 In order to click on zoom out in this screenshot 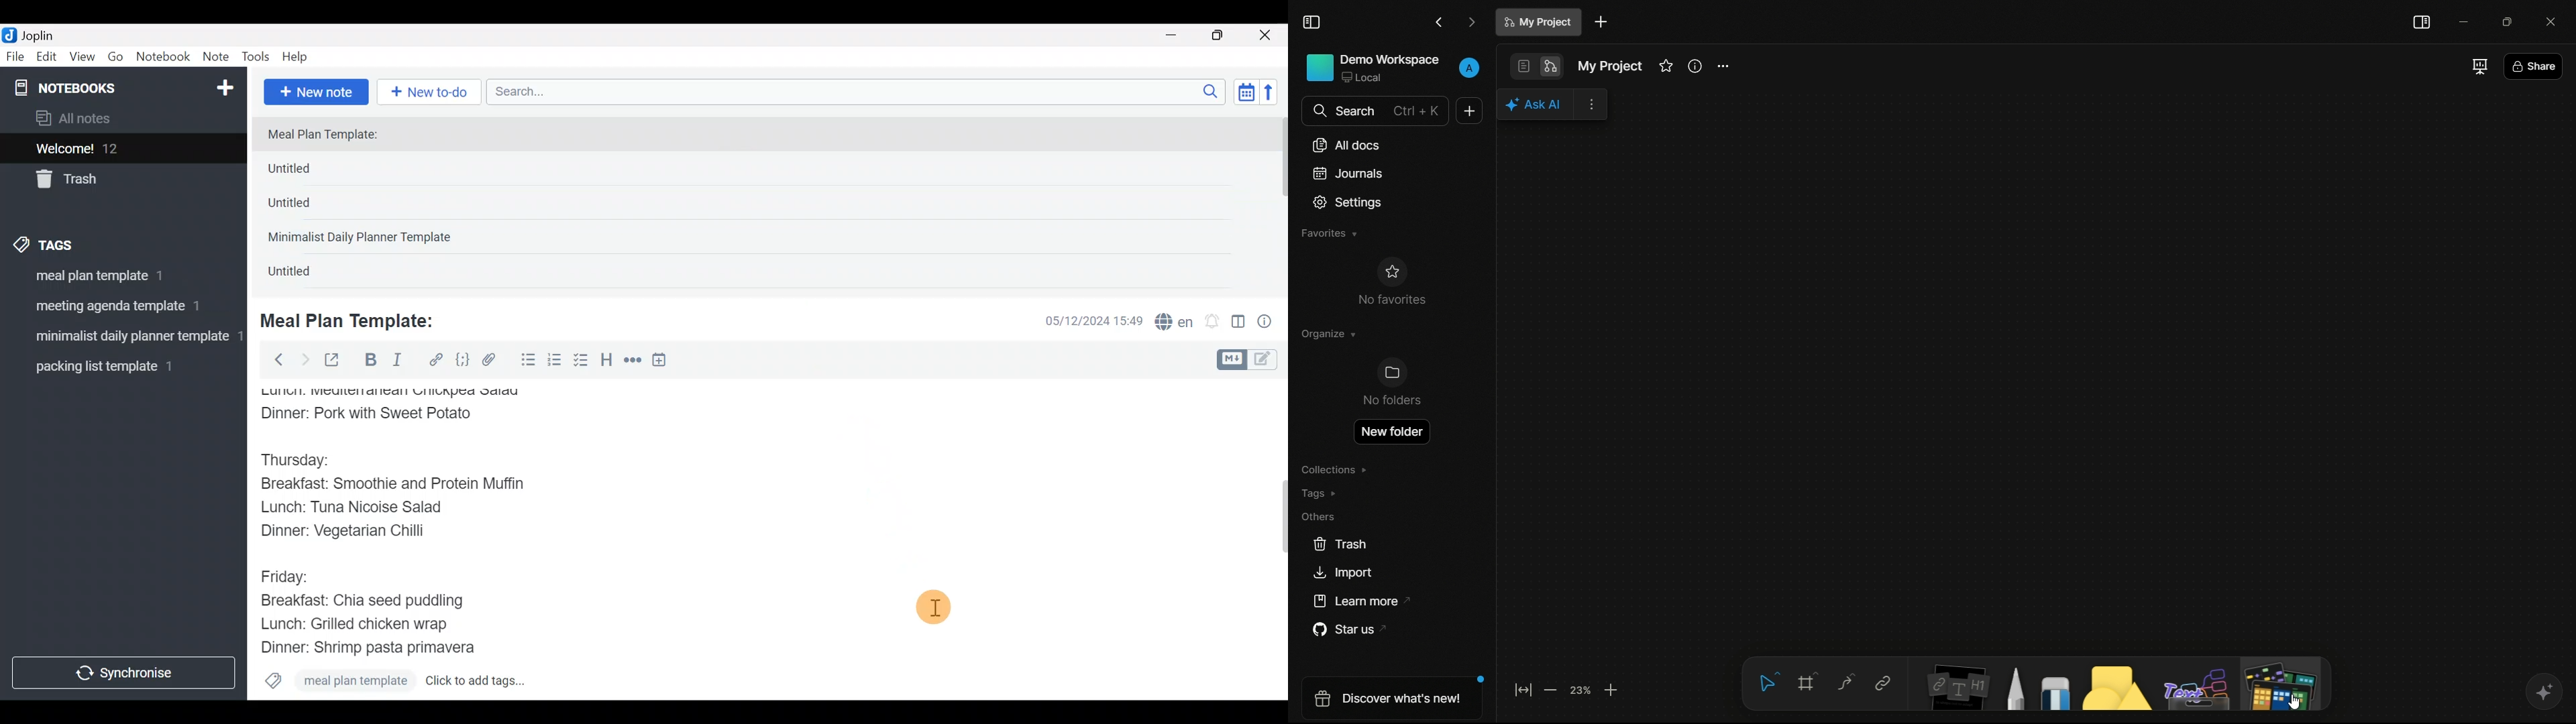, I will do `click(1549, 690)`.